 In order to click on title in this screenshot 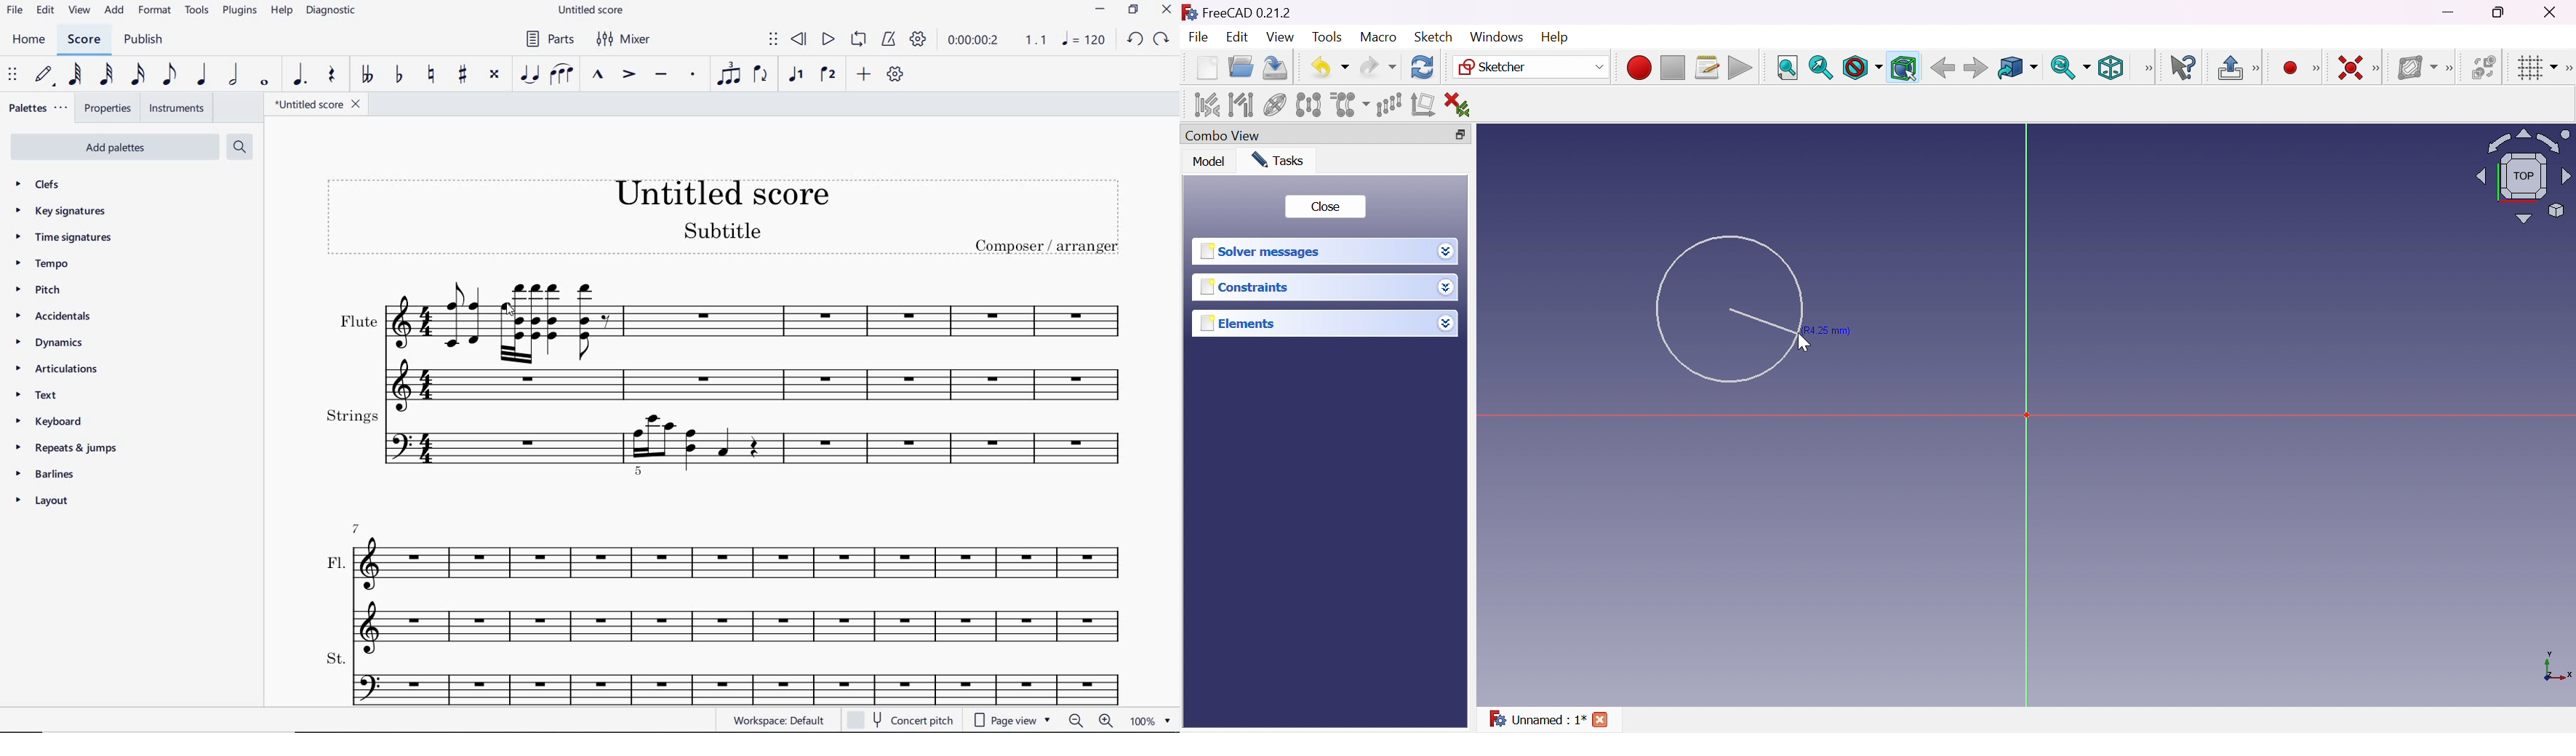, I will do `click(727, 215)`.